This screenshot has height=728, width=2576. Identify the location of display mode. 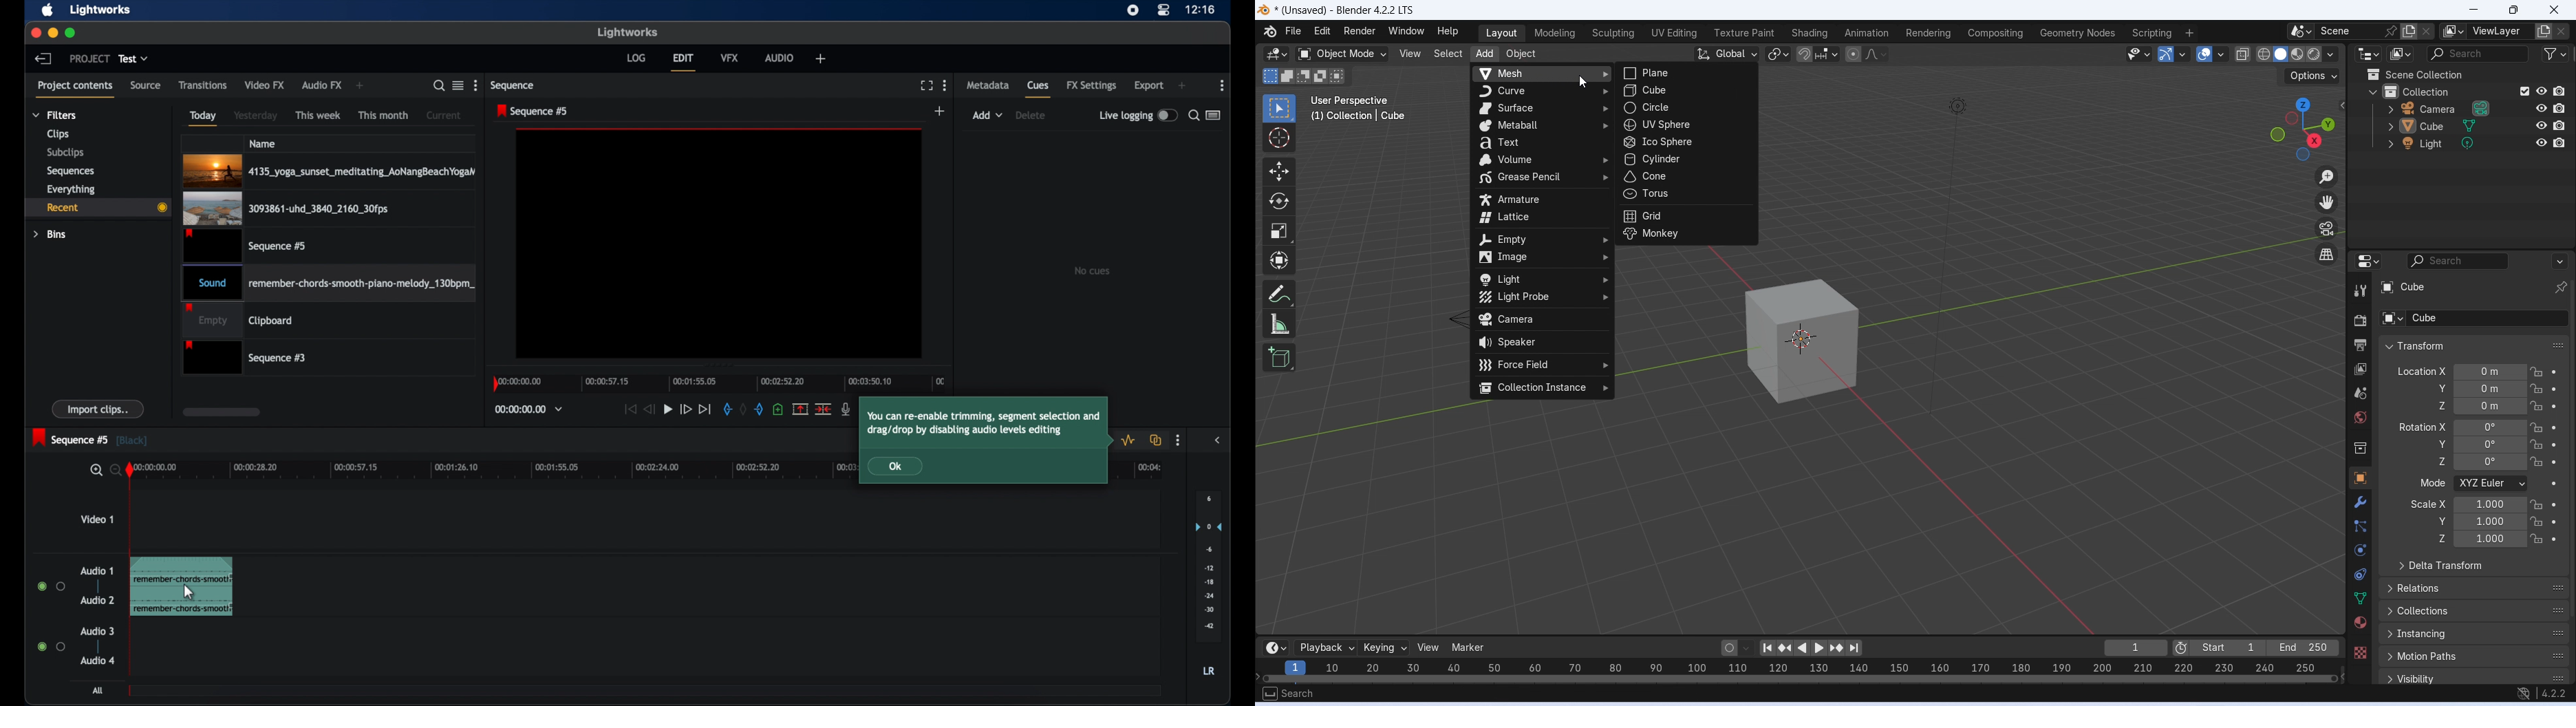
(2401, 54).